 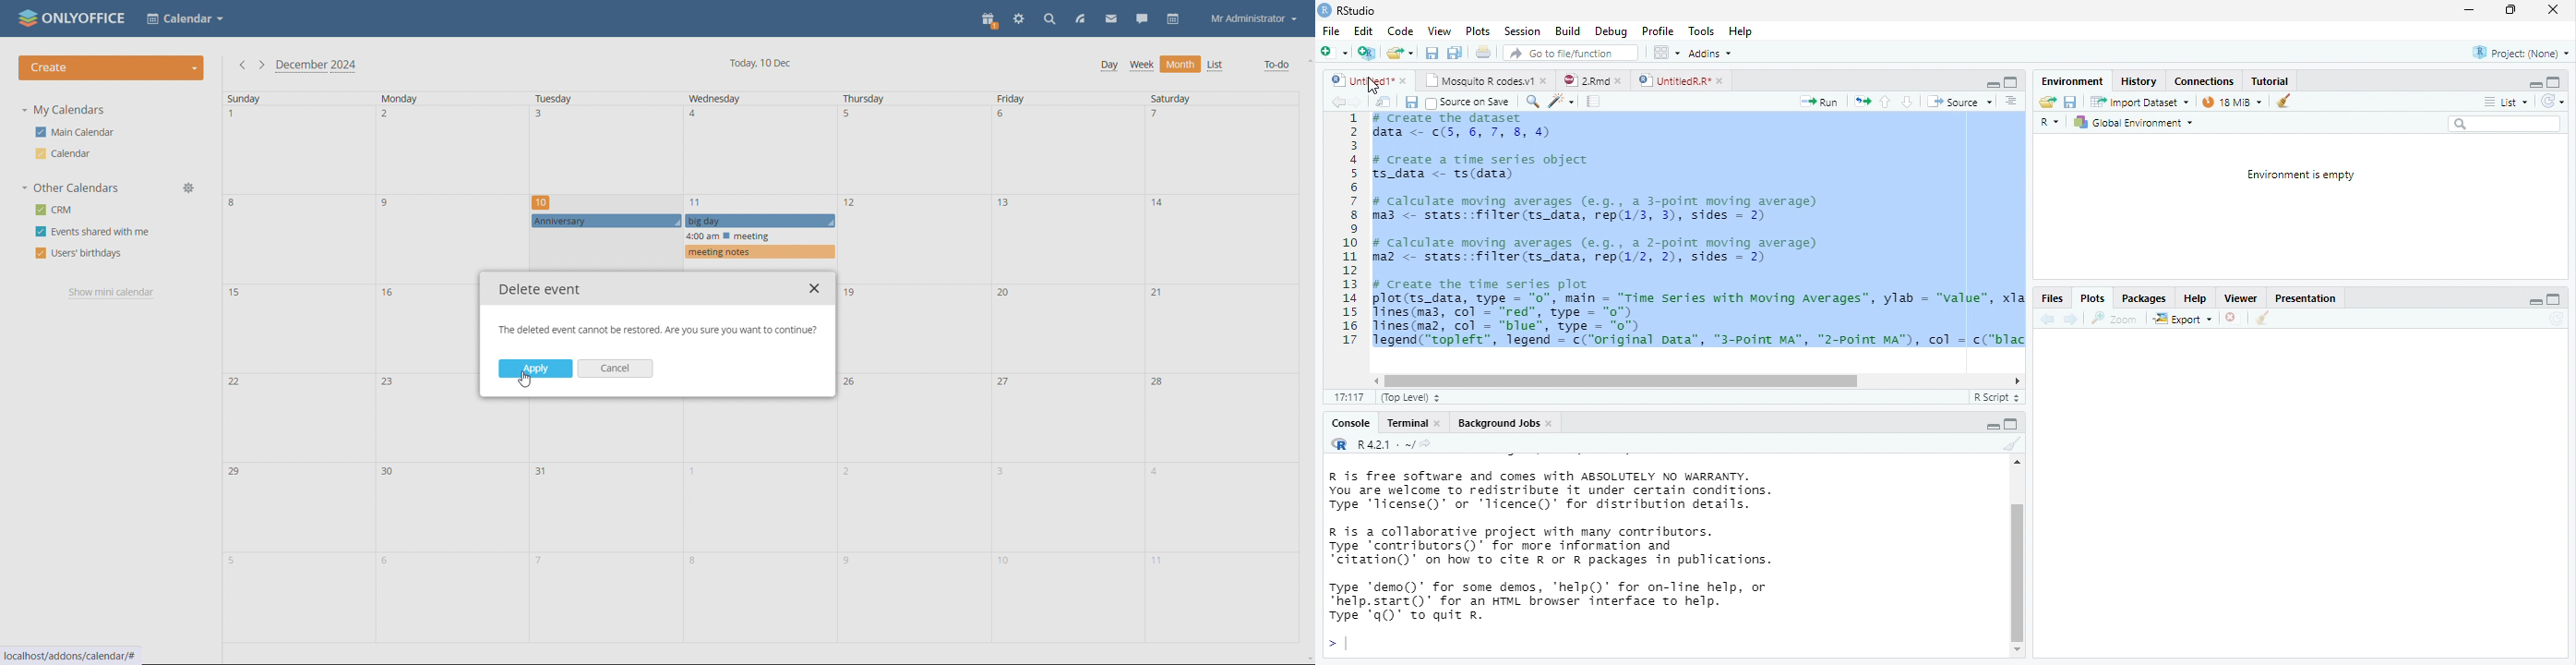 I want to click on next month, so click(x=262, y=64).